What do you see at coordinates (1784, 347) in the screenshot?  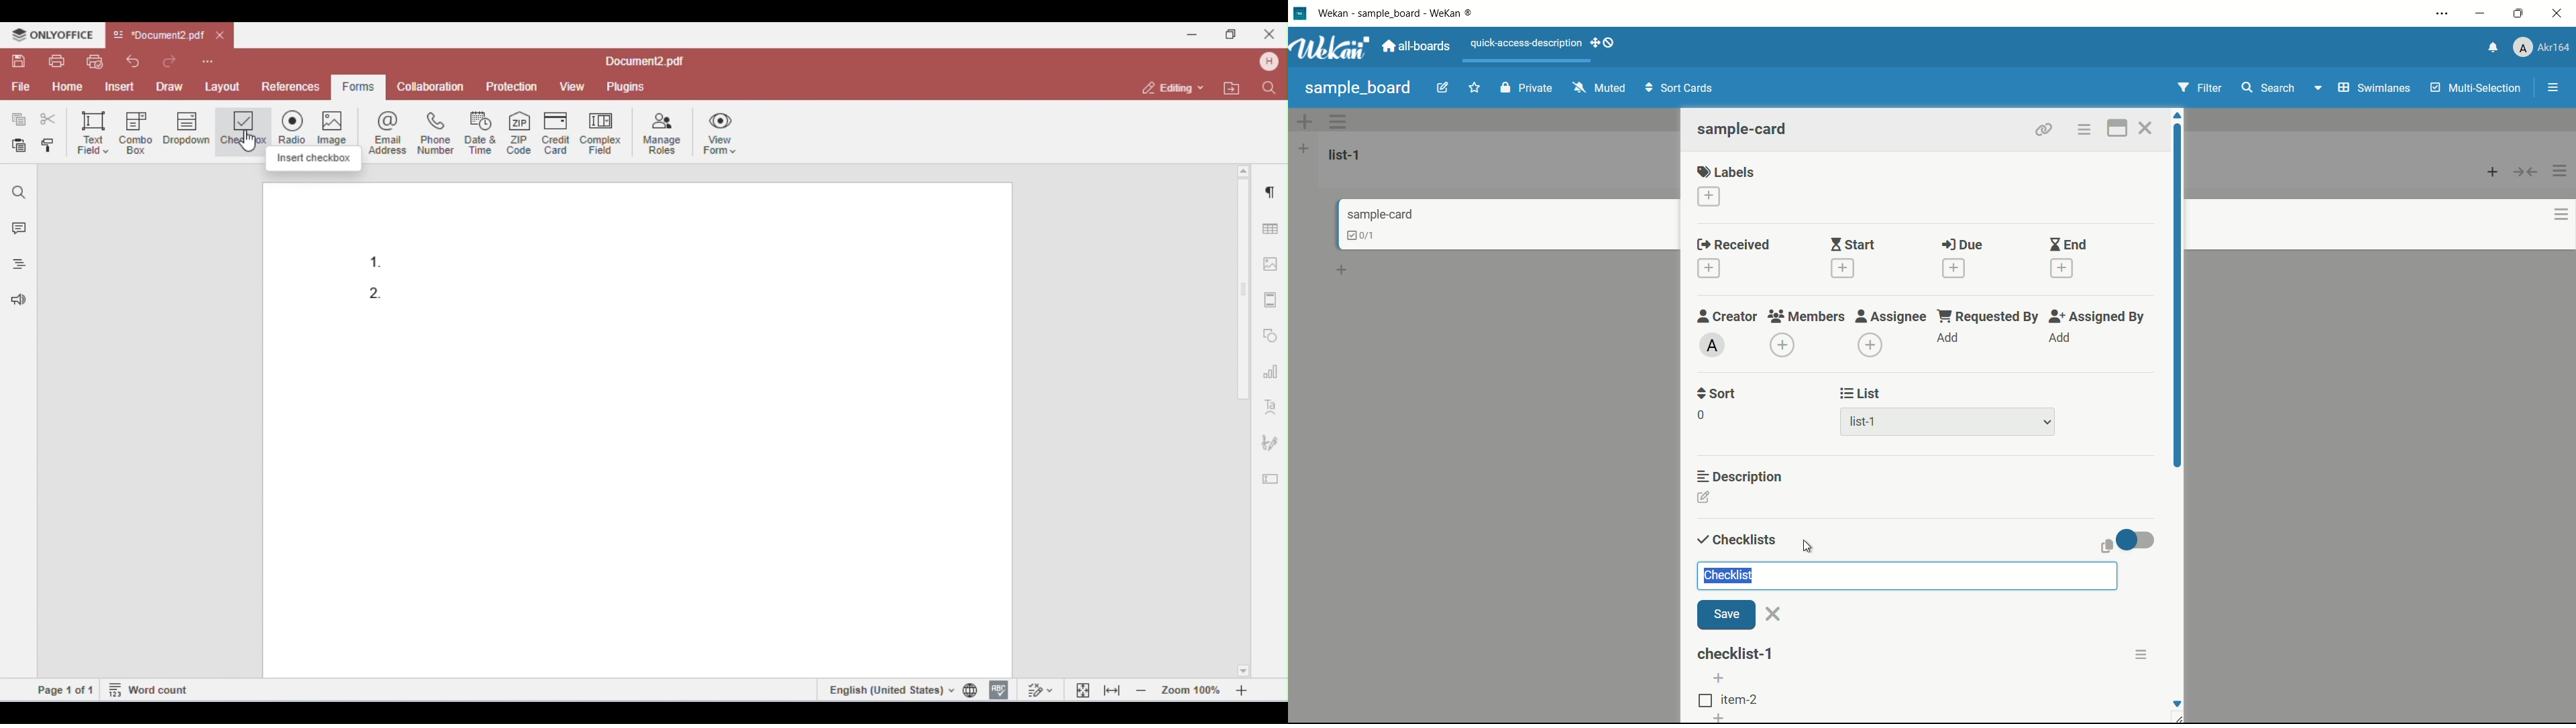 I see `add members` at bounding box center [1784, 347].